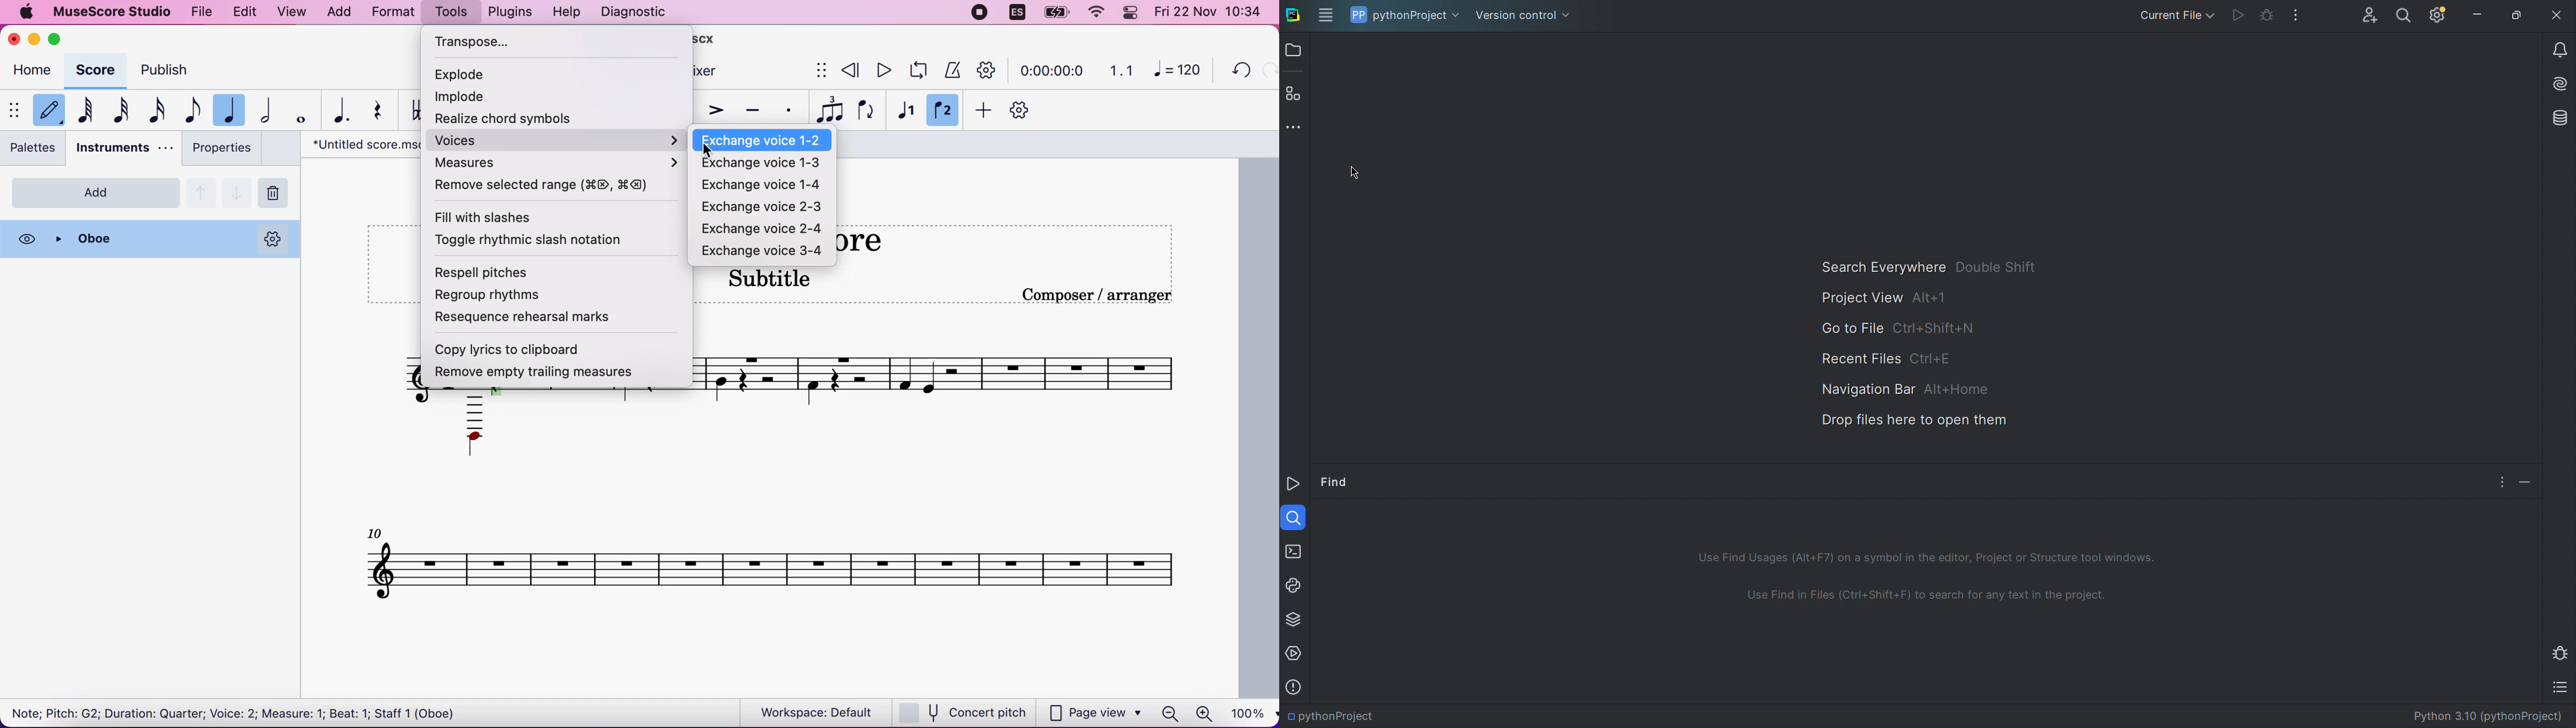 This screenshot has width=2576, height=728. I want to click on exchange voice 3-4, so click(766, 251).